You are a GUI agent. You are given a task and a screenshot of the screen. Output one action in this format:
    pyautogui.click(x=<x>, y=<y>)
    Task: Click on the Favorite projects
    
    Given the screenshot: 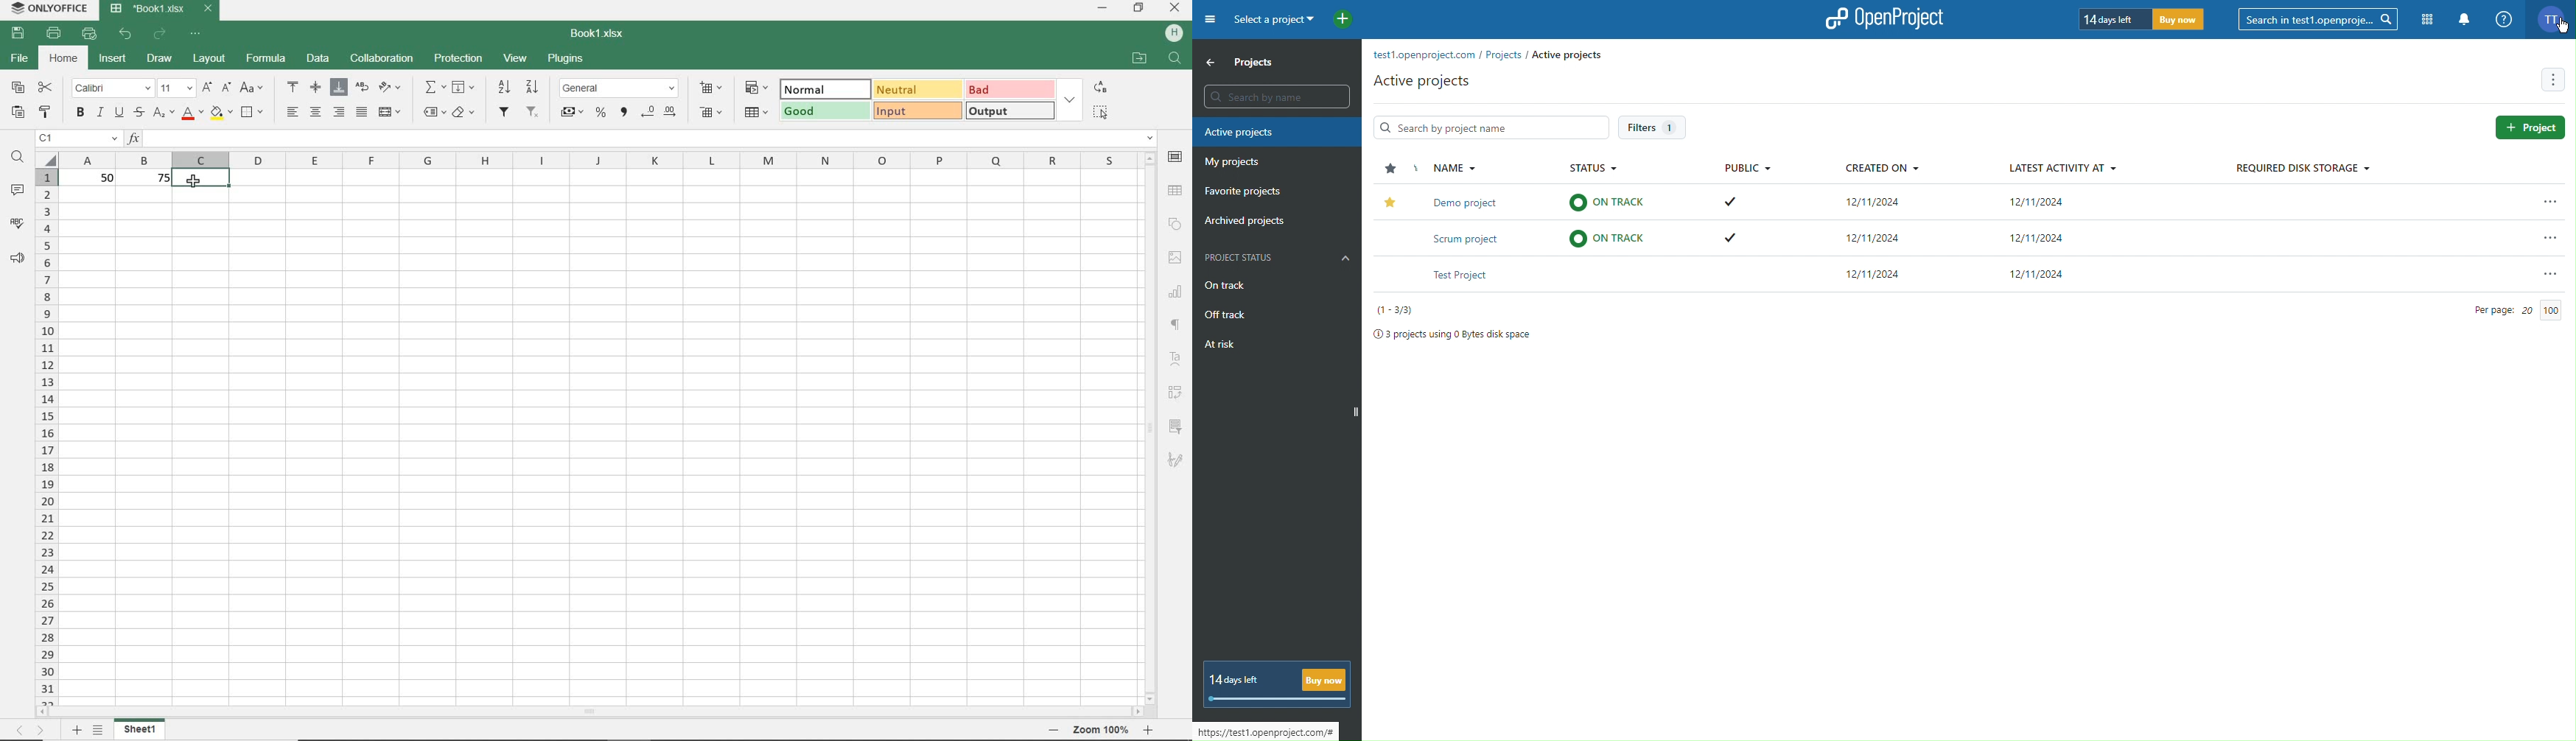 What is the action you would take?
    pyautogui.click(x=1240, y=192)
    